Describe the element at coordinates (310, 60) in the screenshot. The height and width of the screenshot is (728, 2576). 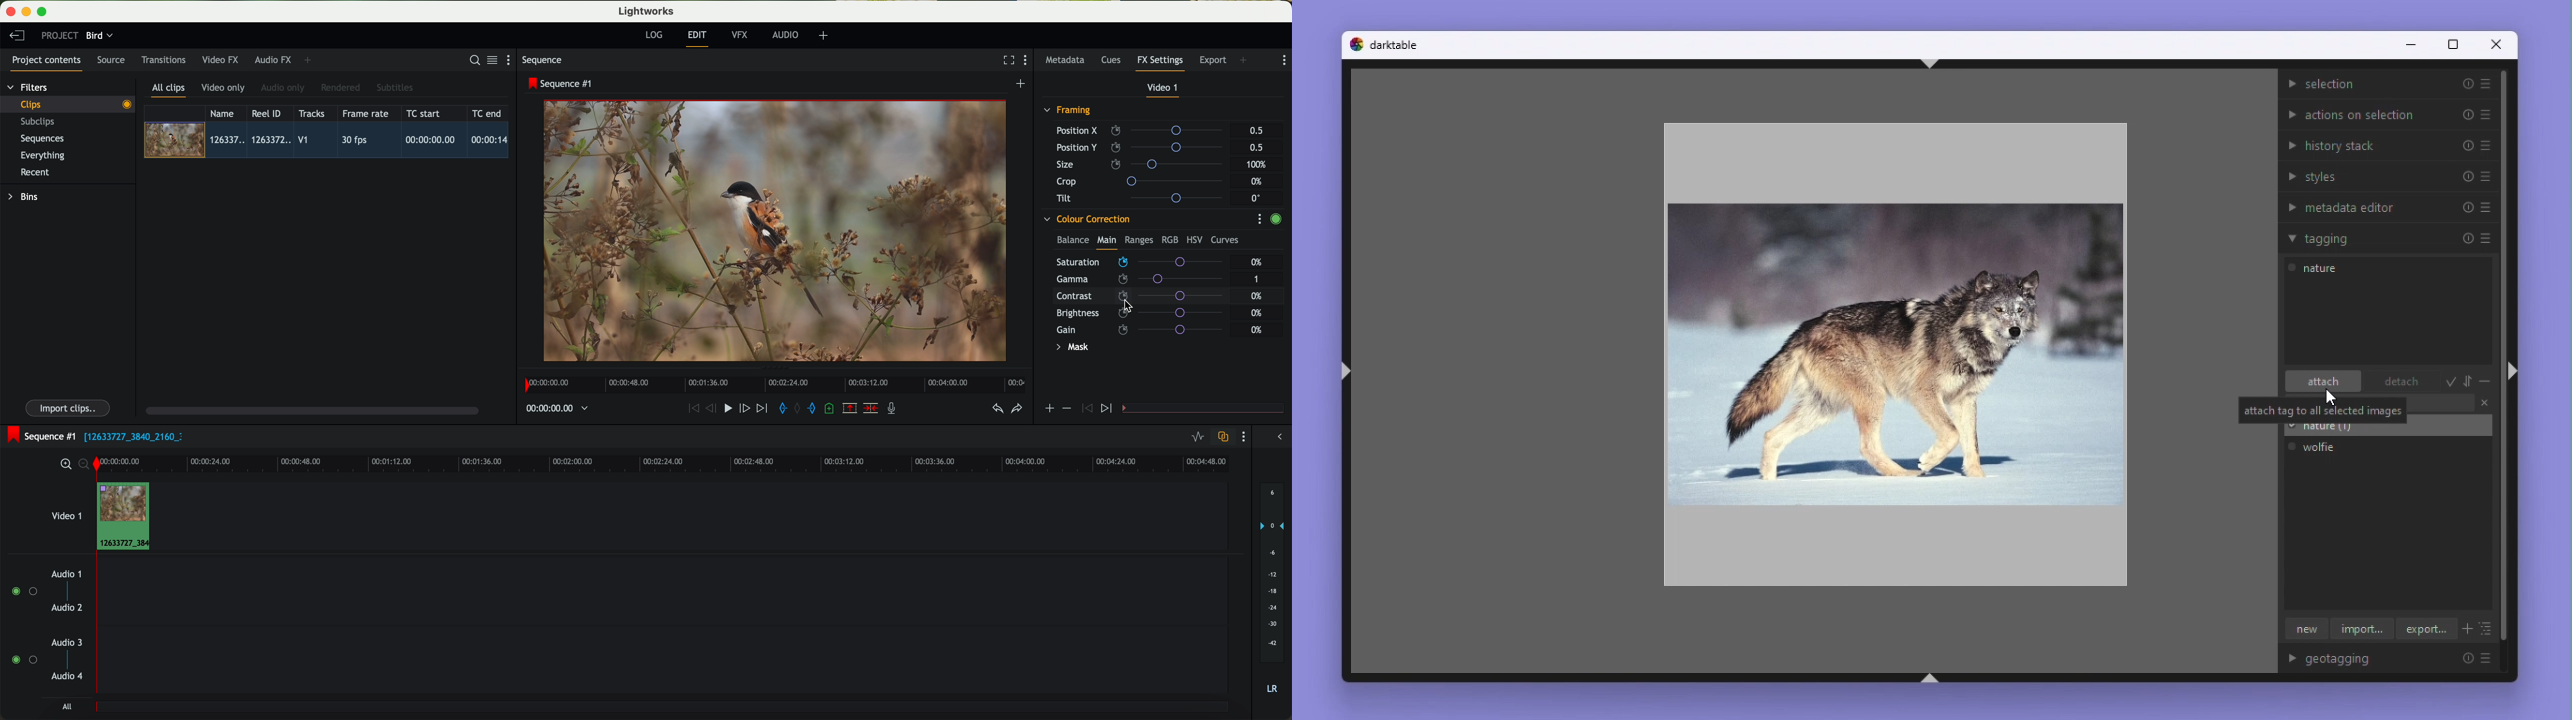
I see `add panel` at that location.